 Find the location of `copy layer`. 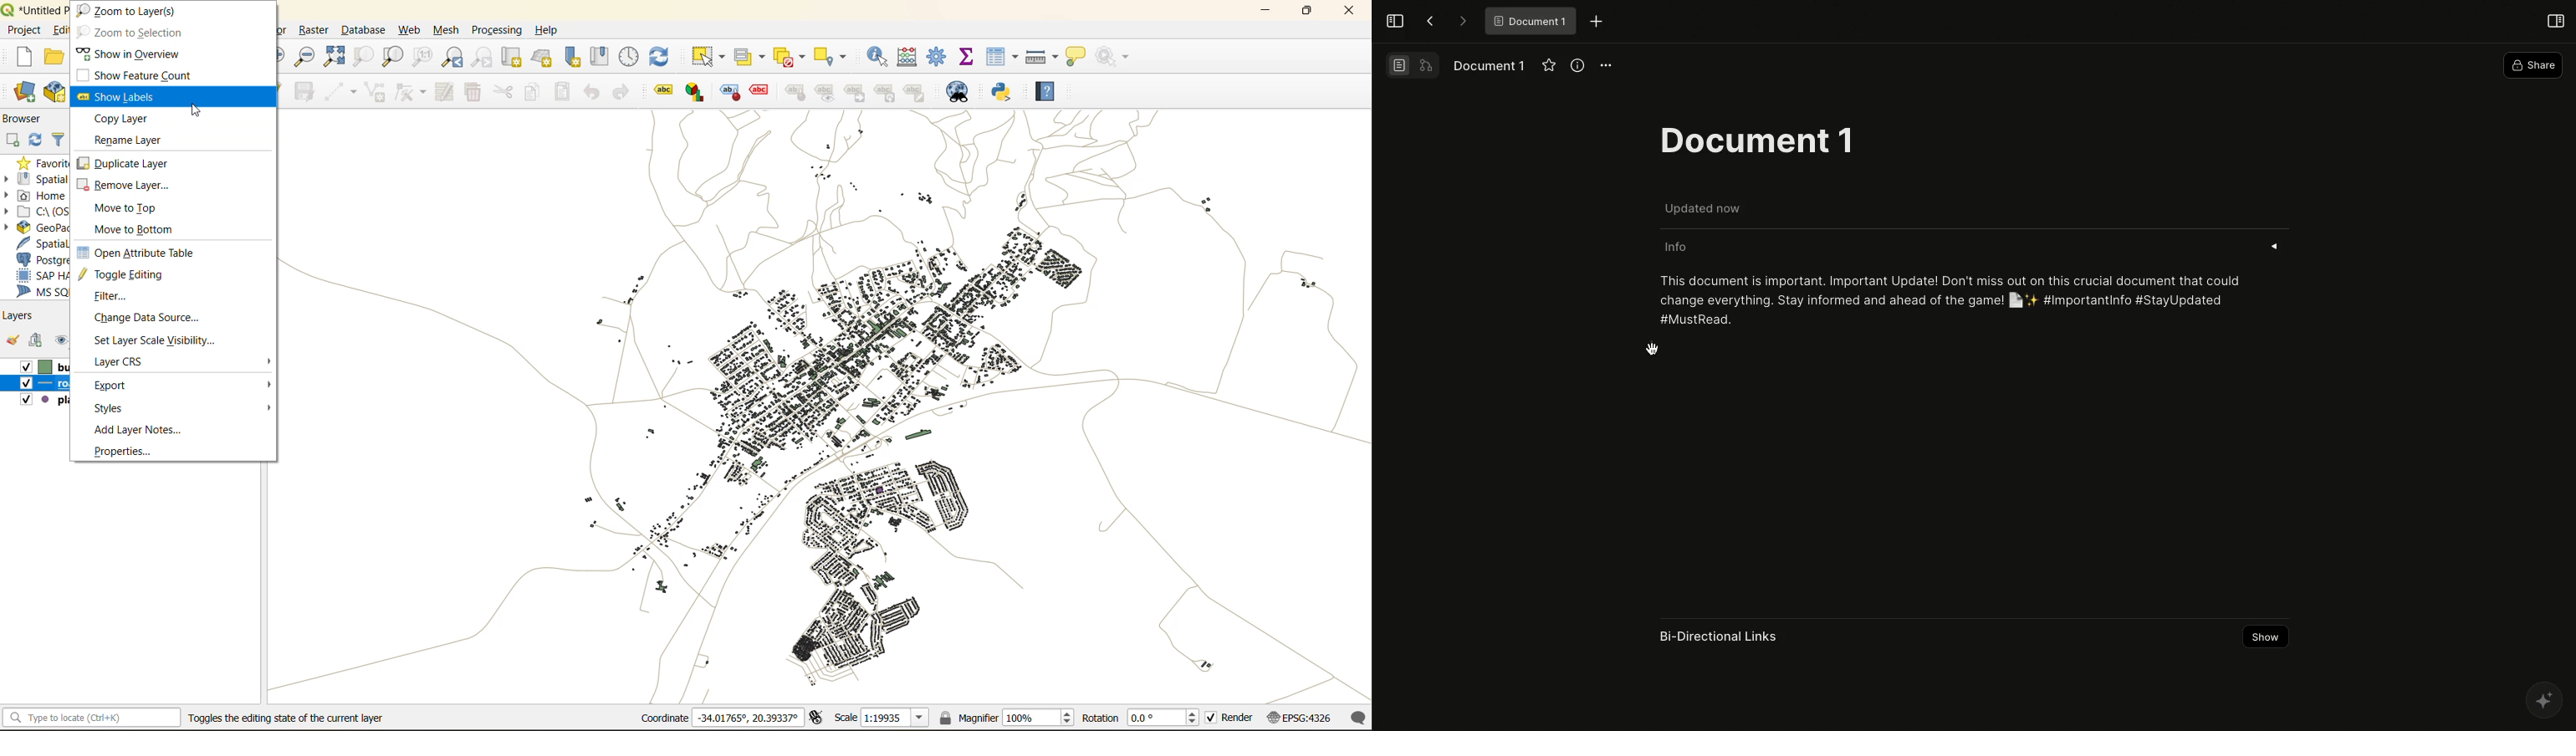

copy layer is located at coordinates (130, 119).